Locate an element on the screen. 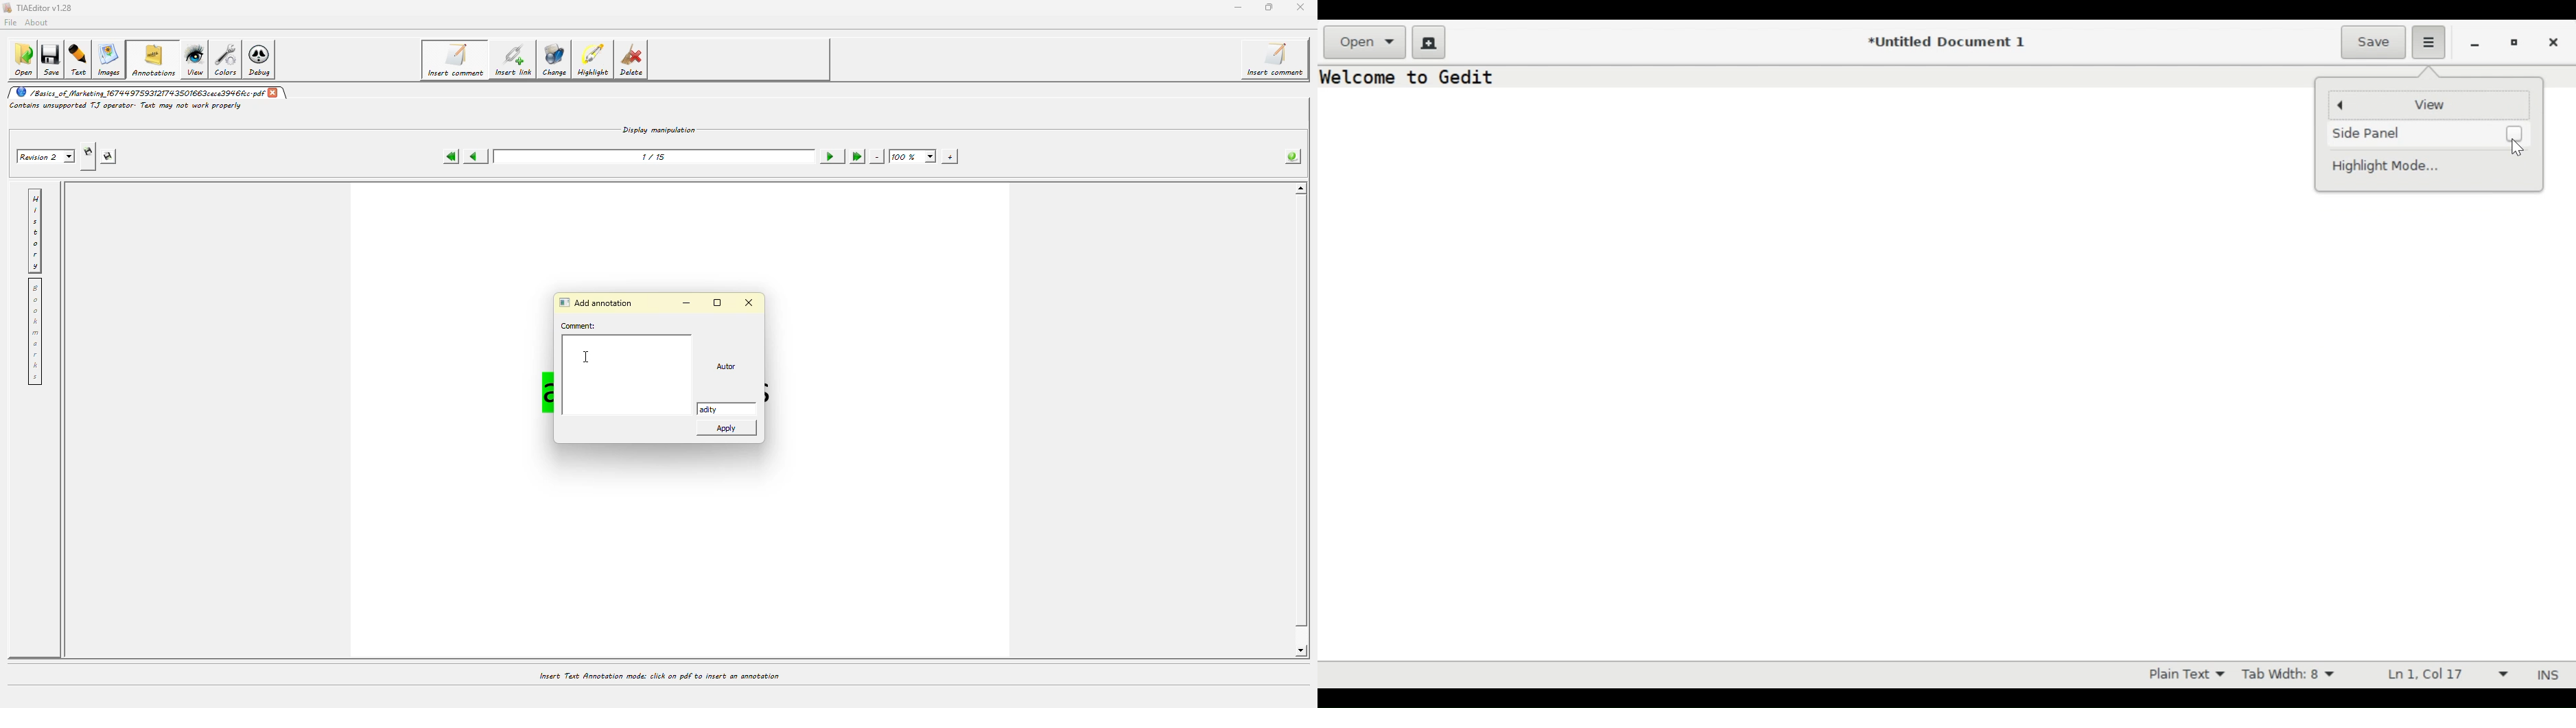 The width and height of the screenshot is (2576, 728). Create a new document is located at coordinates (1428, 41).